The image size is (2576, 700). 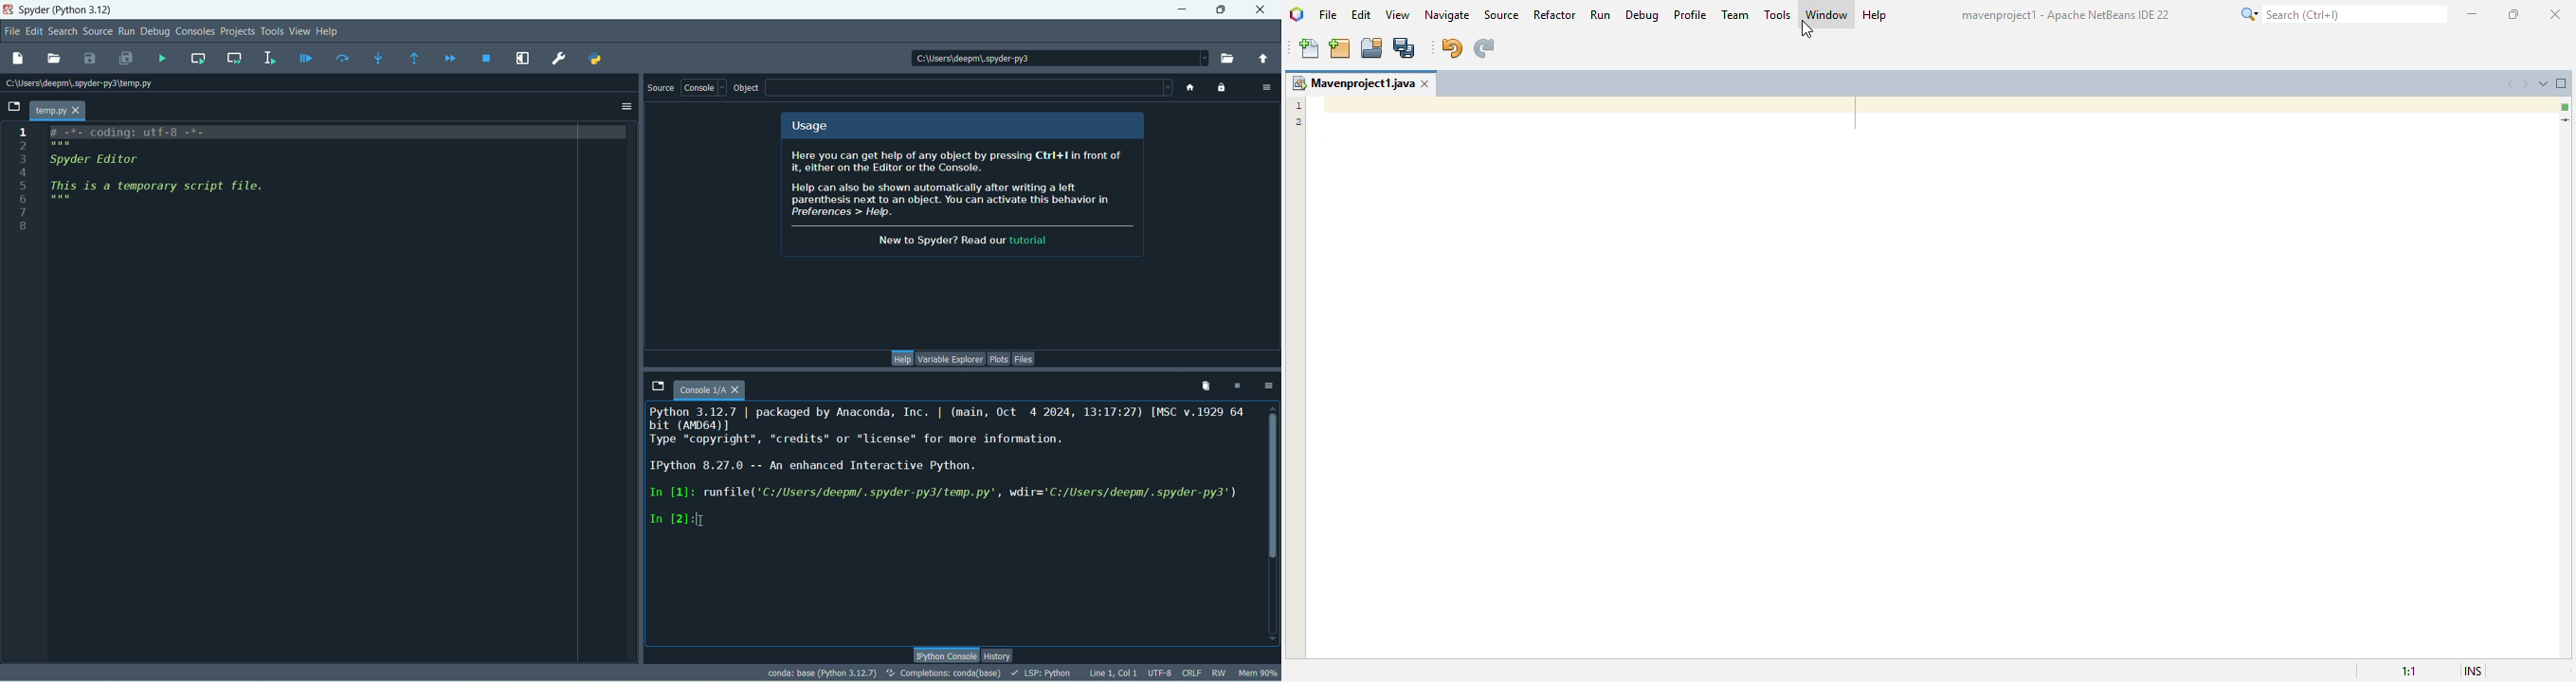 I want to click on home, so click(x=1190, y=88).